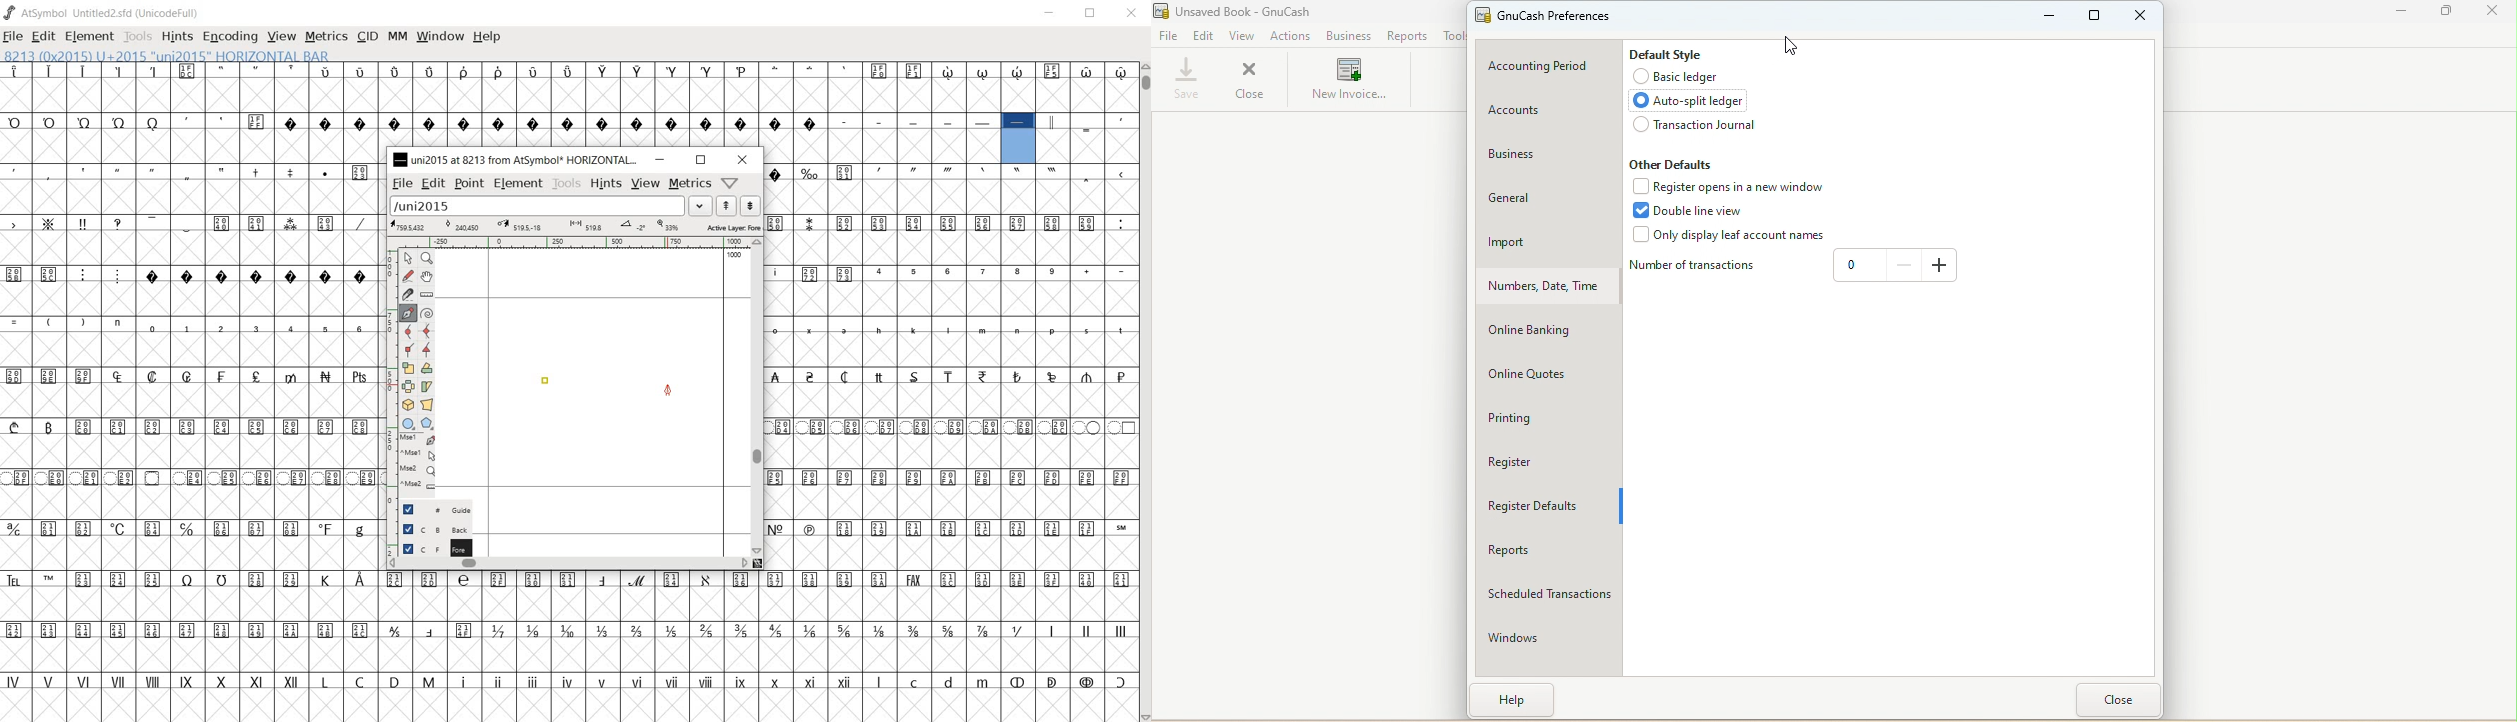 Image resolution: width=2520 pixels, height=728 pixels. What do you see at coordinates (140, 37) in the screenshot?
I see `TOOLS` at bounding box center [140, 37].